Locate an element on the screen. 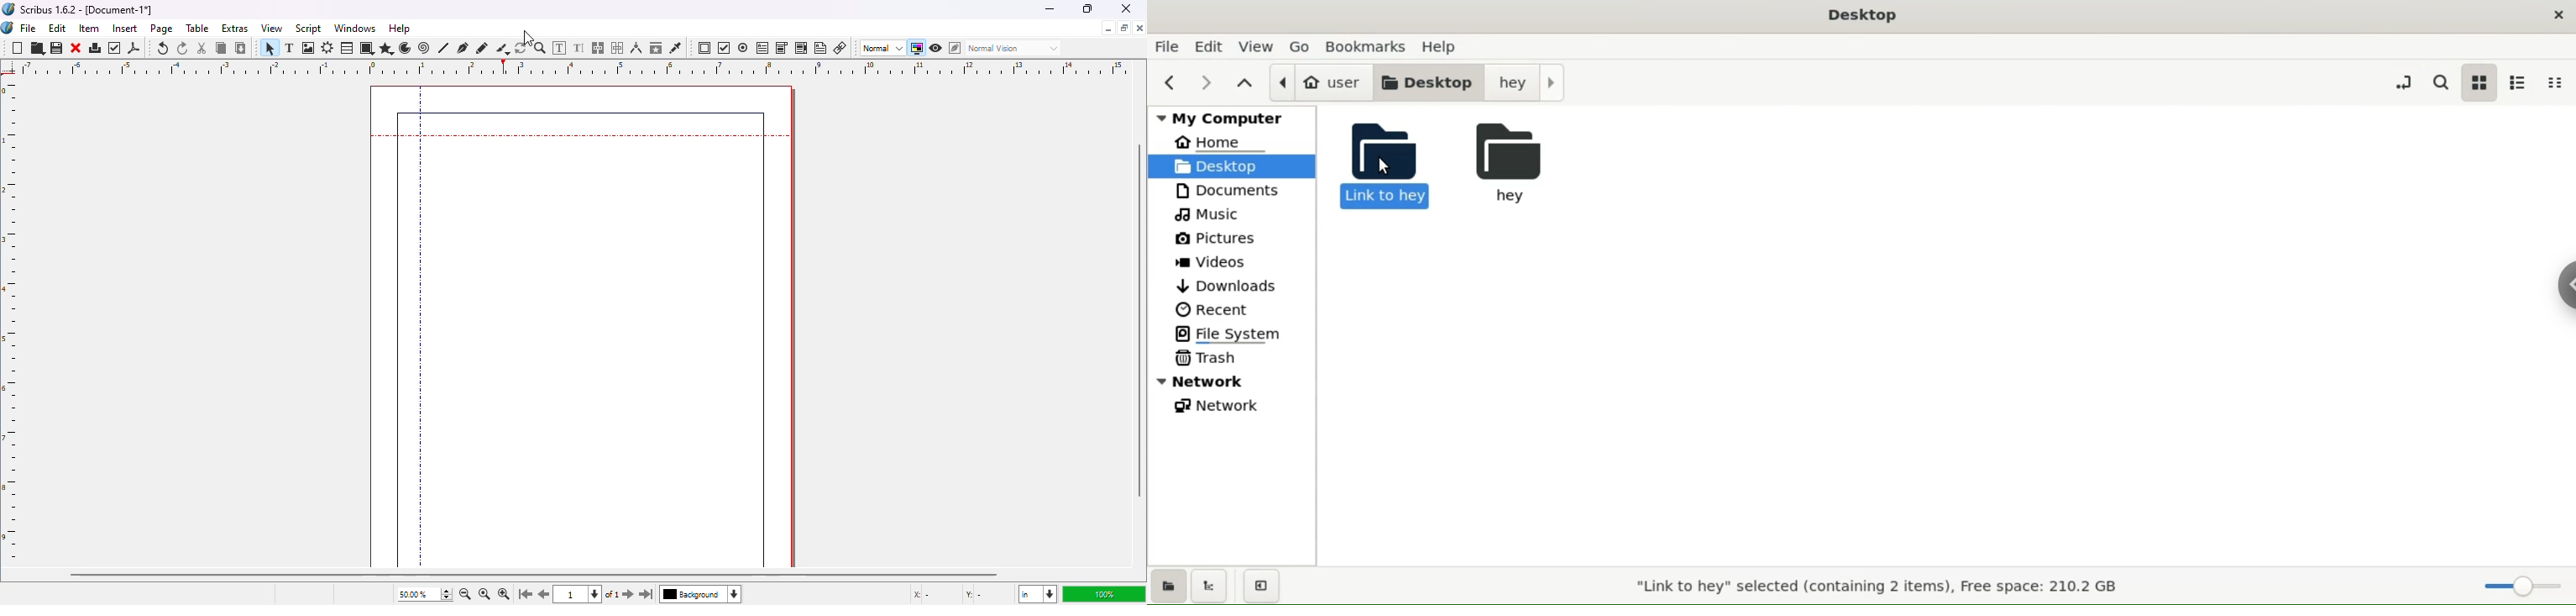 The image size is (2576, 616). close is located at coordinates (76, 48).